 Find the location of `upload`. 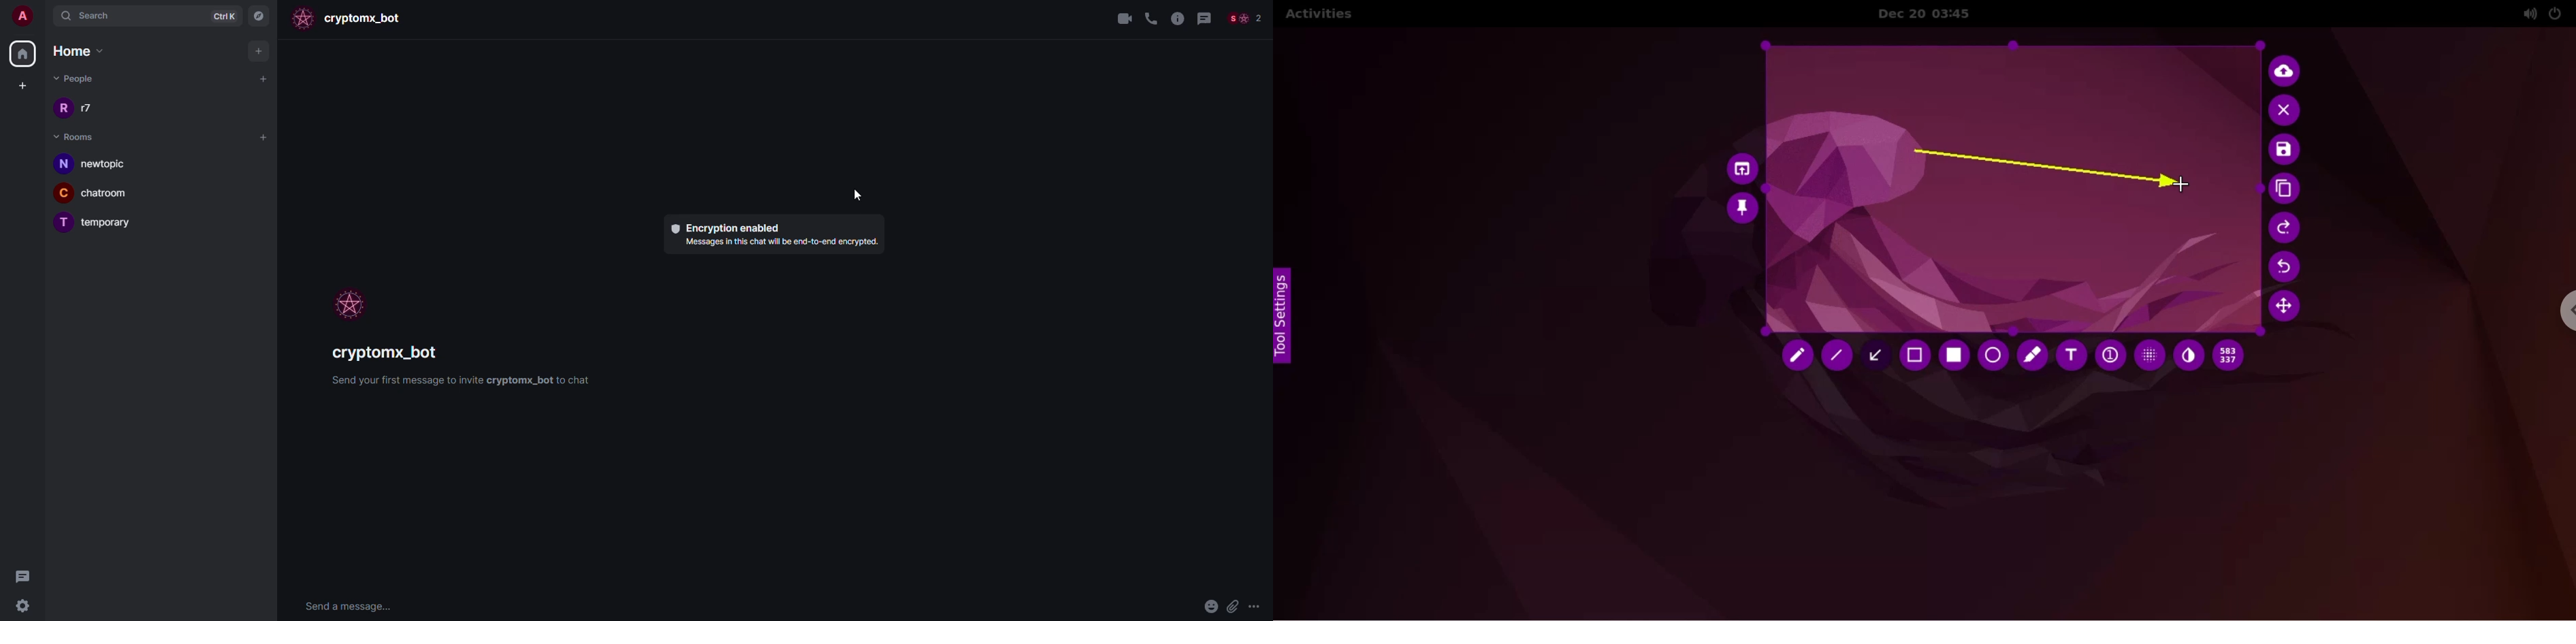

upload is located at coordinates (2288, 69).